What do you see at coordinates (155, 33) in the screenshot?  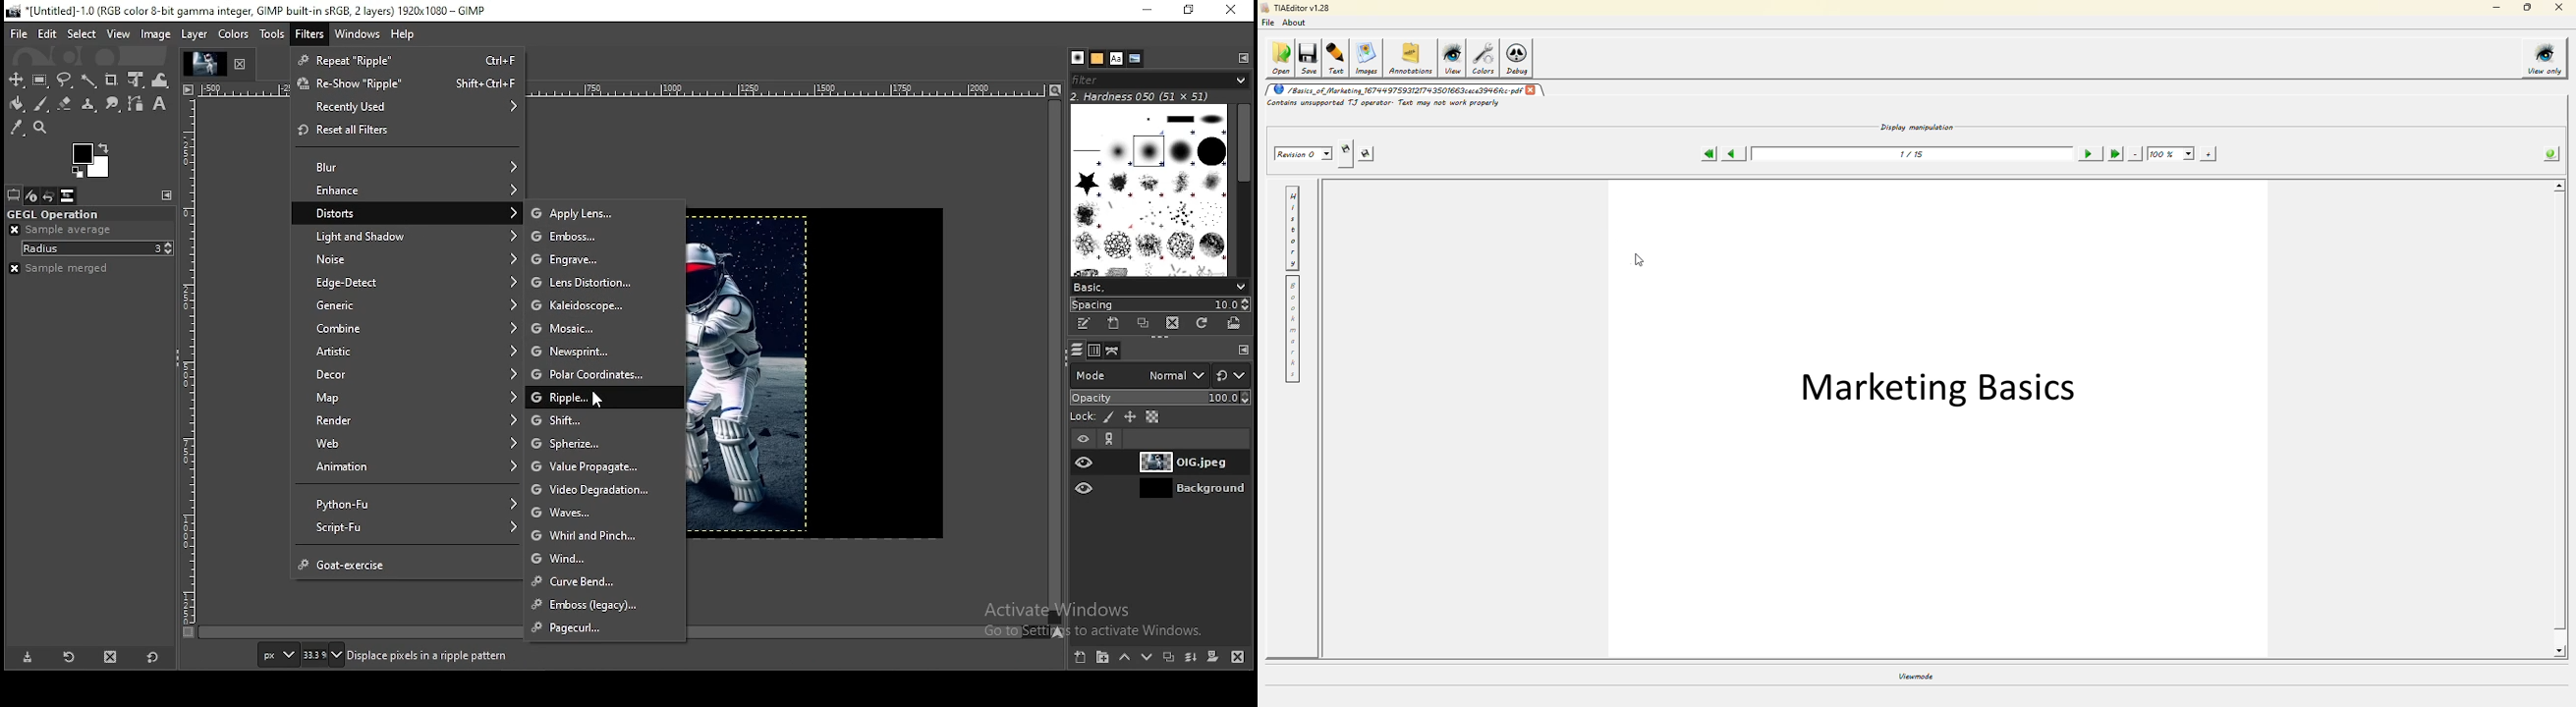 I see `image` at bounding box center [155, 33].